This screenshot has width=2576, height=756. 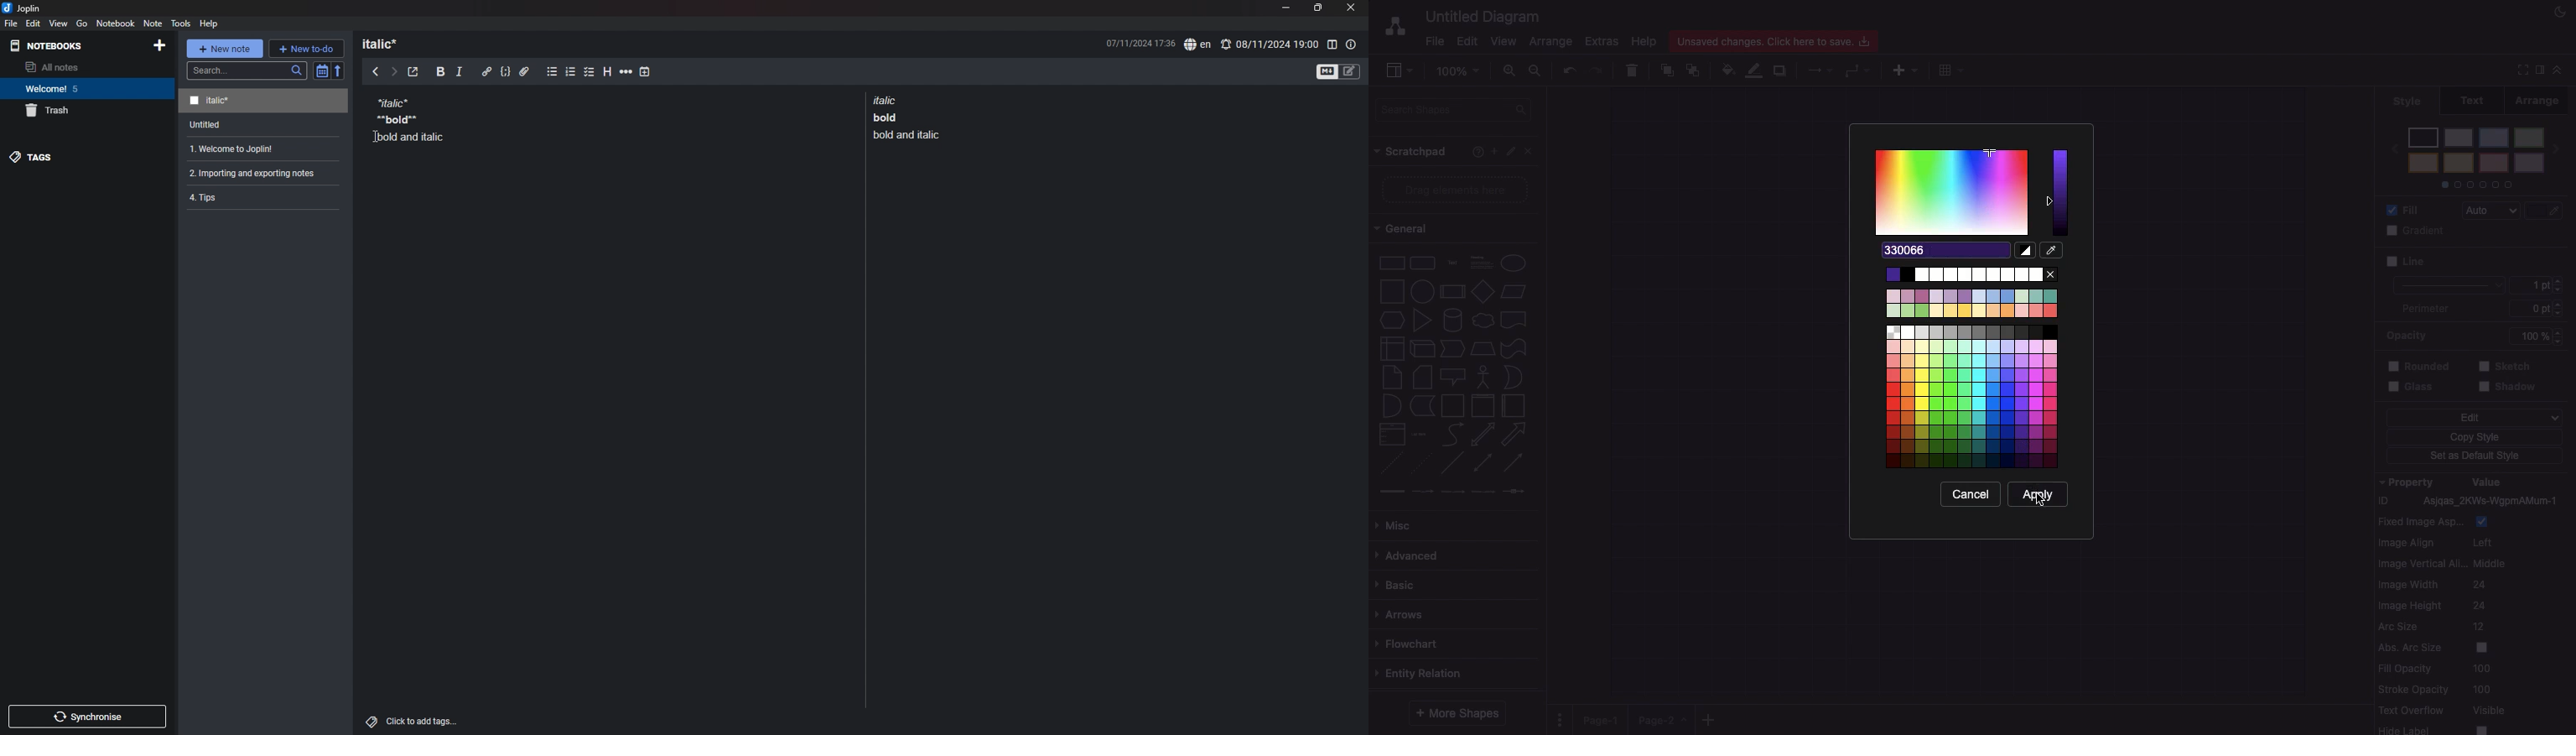 What do you see at coordinates (2521, 71) in the screenshot?
I see `Full screen` at bounding box center [2521, 71].